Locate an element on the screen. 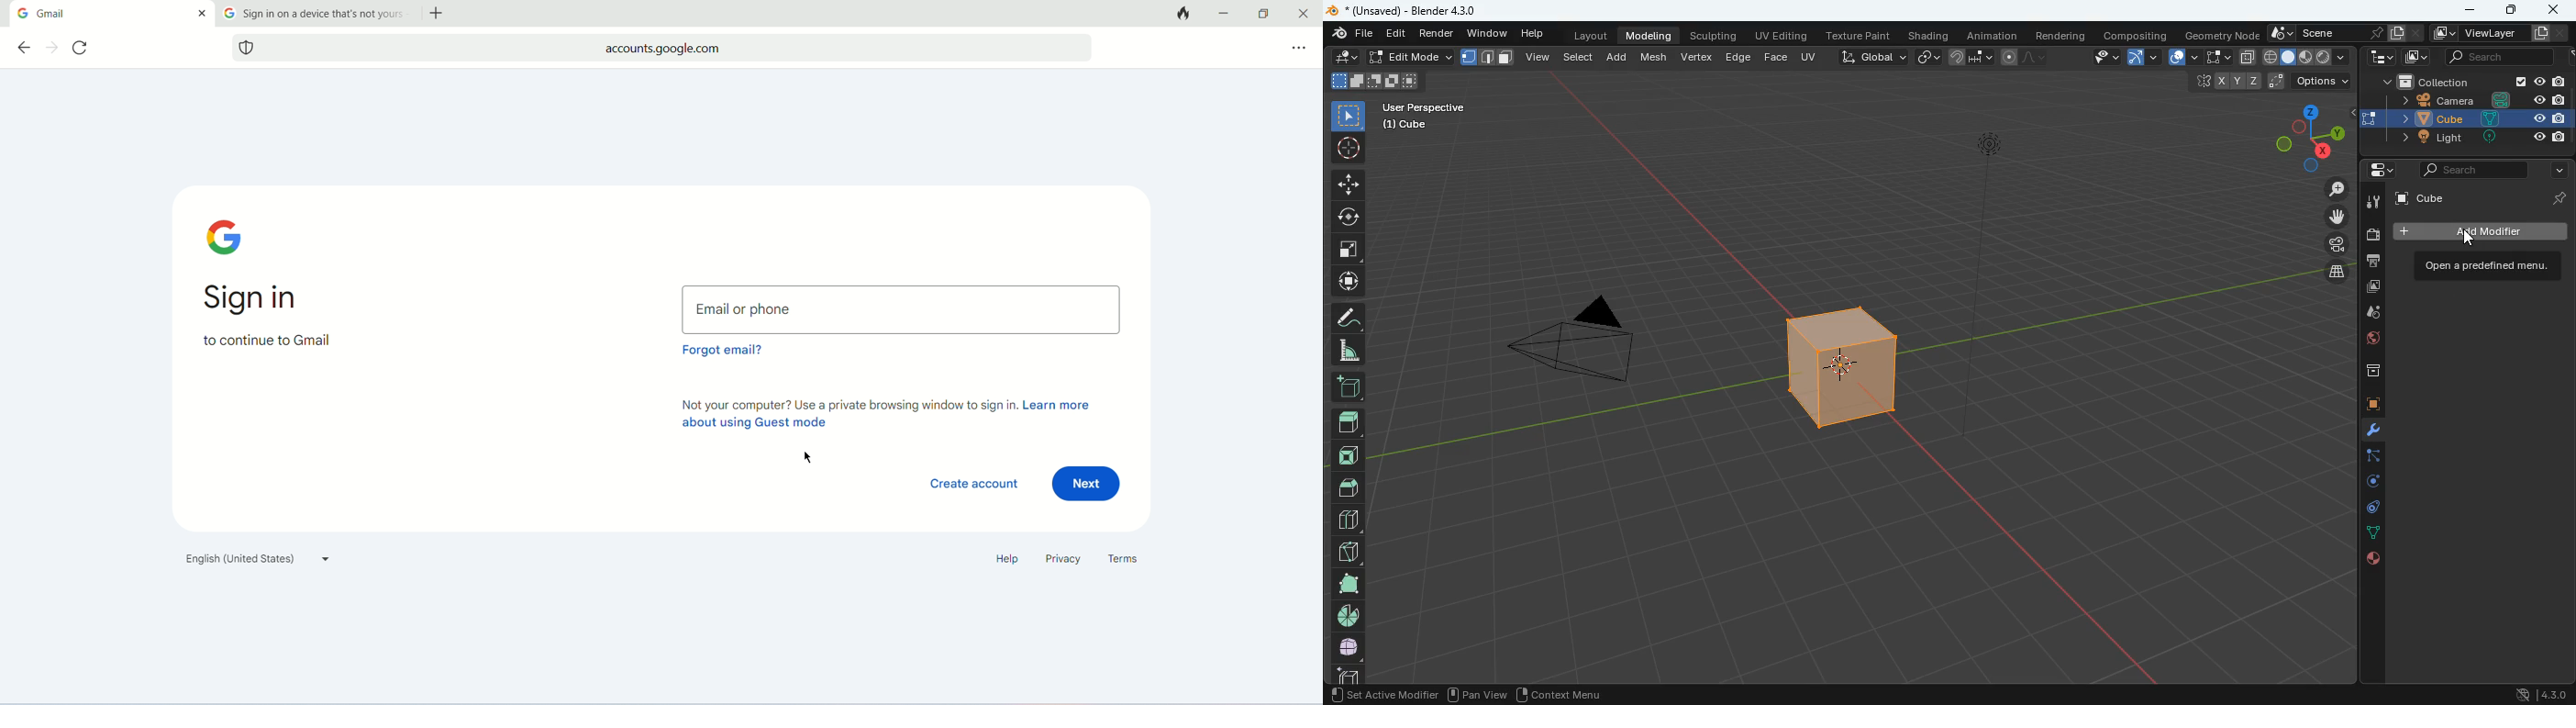 This screenshot has width=2576, height=728. settings is located at coordinates (2375, 169).